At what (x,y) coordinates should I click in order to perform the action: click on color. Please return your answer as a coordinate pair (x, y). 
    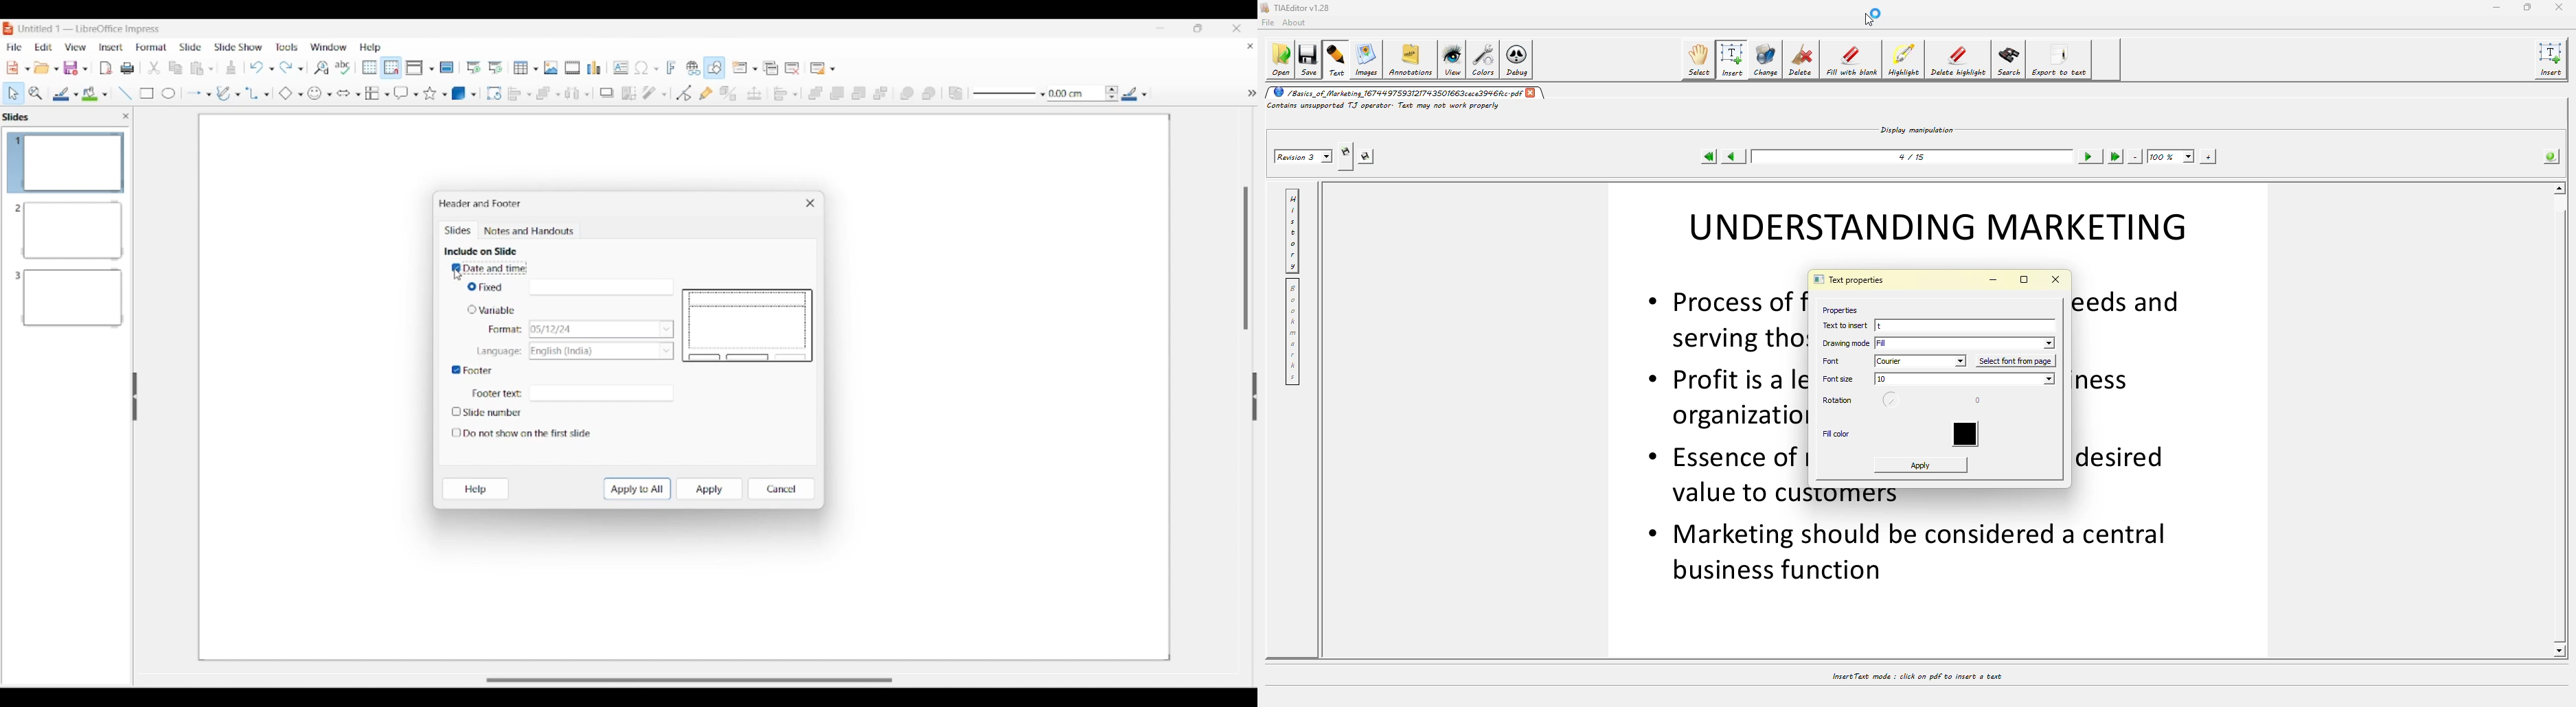
    Looking at the image, I should click on (1970, 435).